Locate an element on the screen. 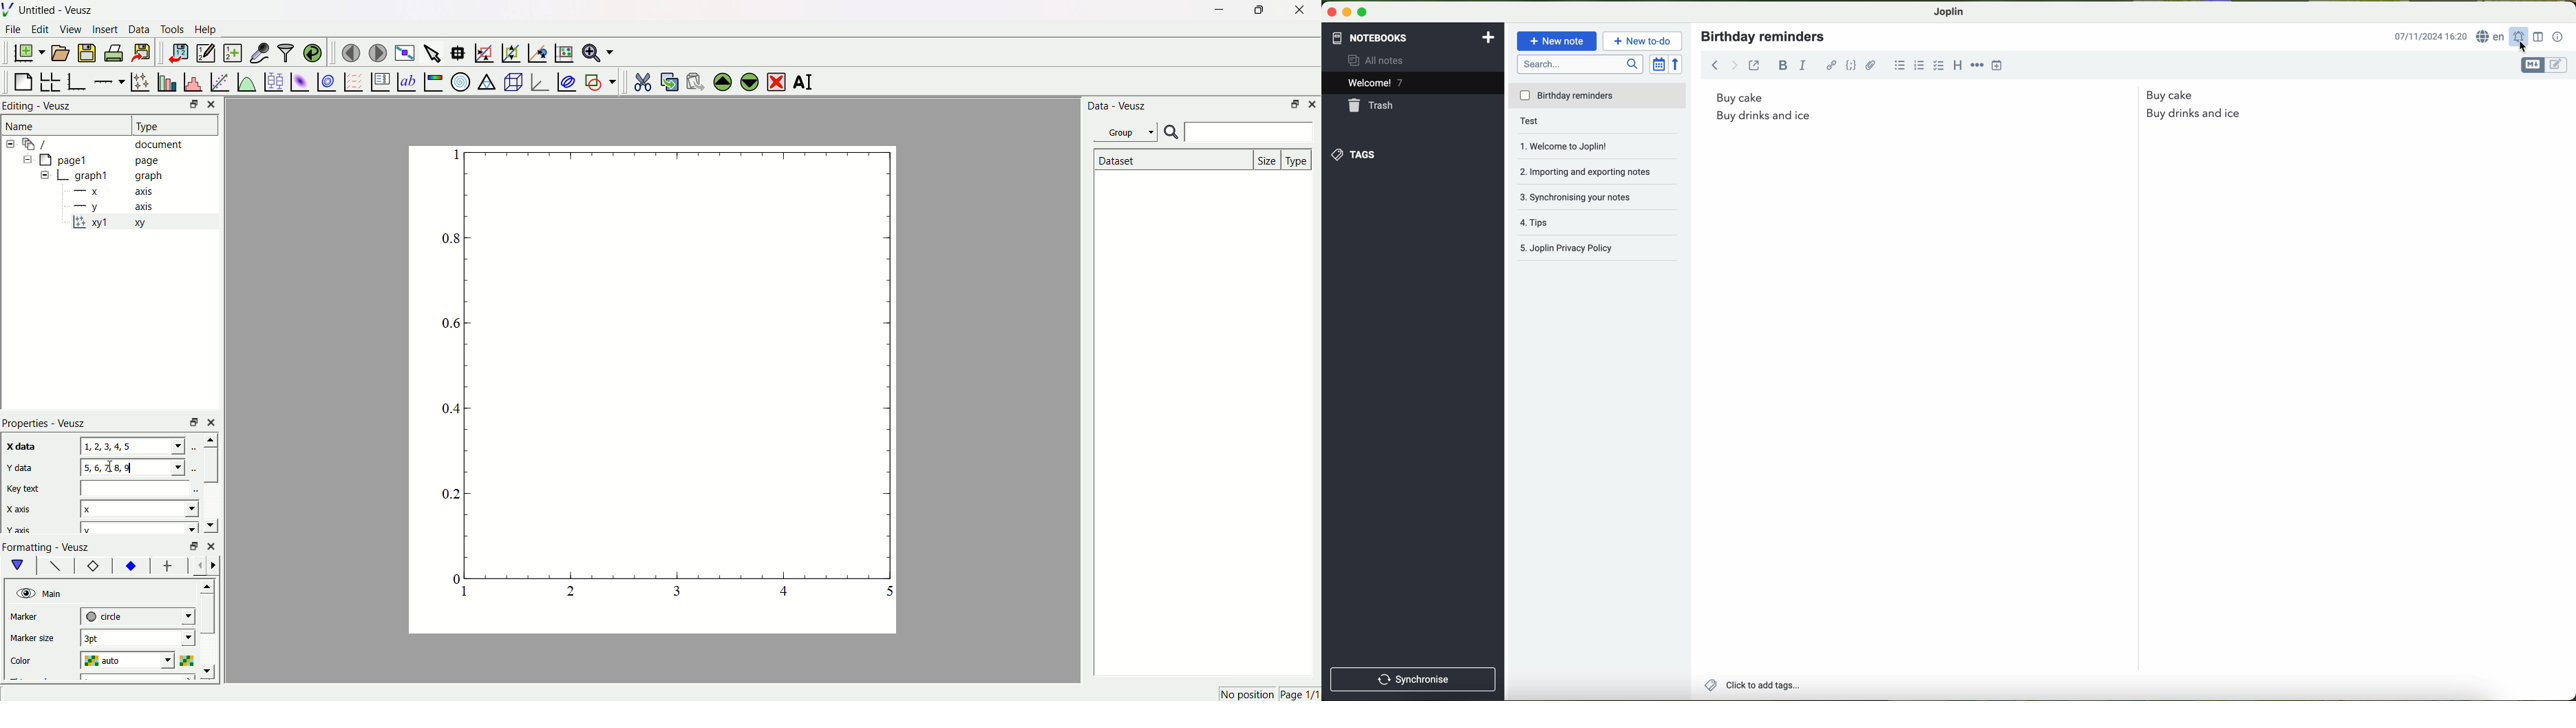 The width and height of the screenshot is (2576, 728). synchronising your notes is located at coordinates (1583, 195).